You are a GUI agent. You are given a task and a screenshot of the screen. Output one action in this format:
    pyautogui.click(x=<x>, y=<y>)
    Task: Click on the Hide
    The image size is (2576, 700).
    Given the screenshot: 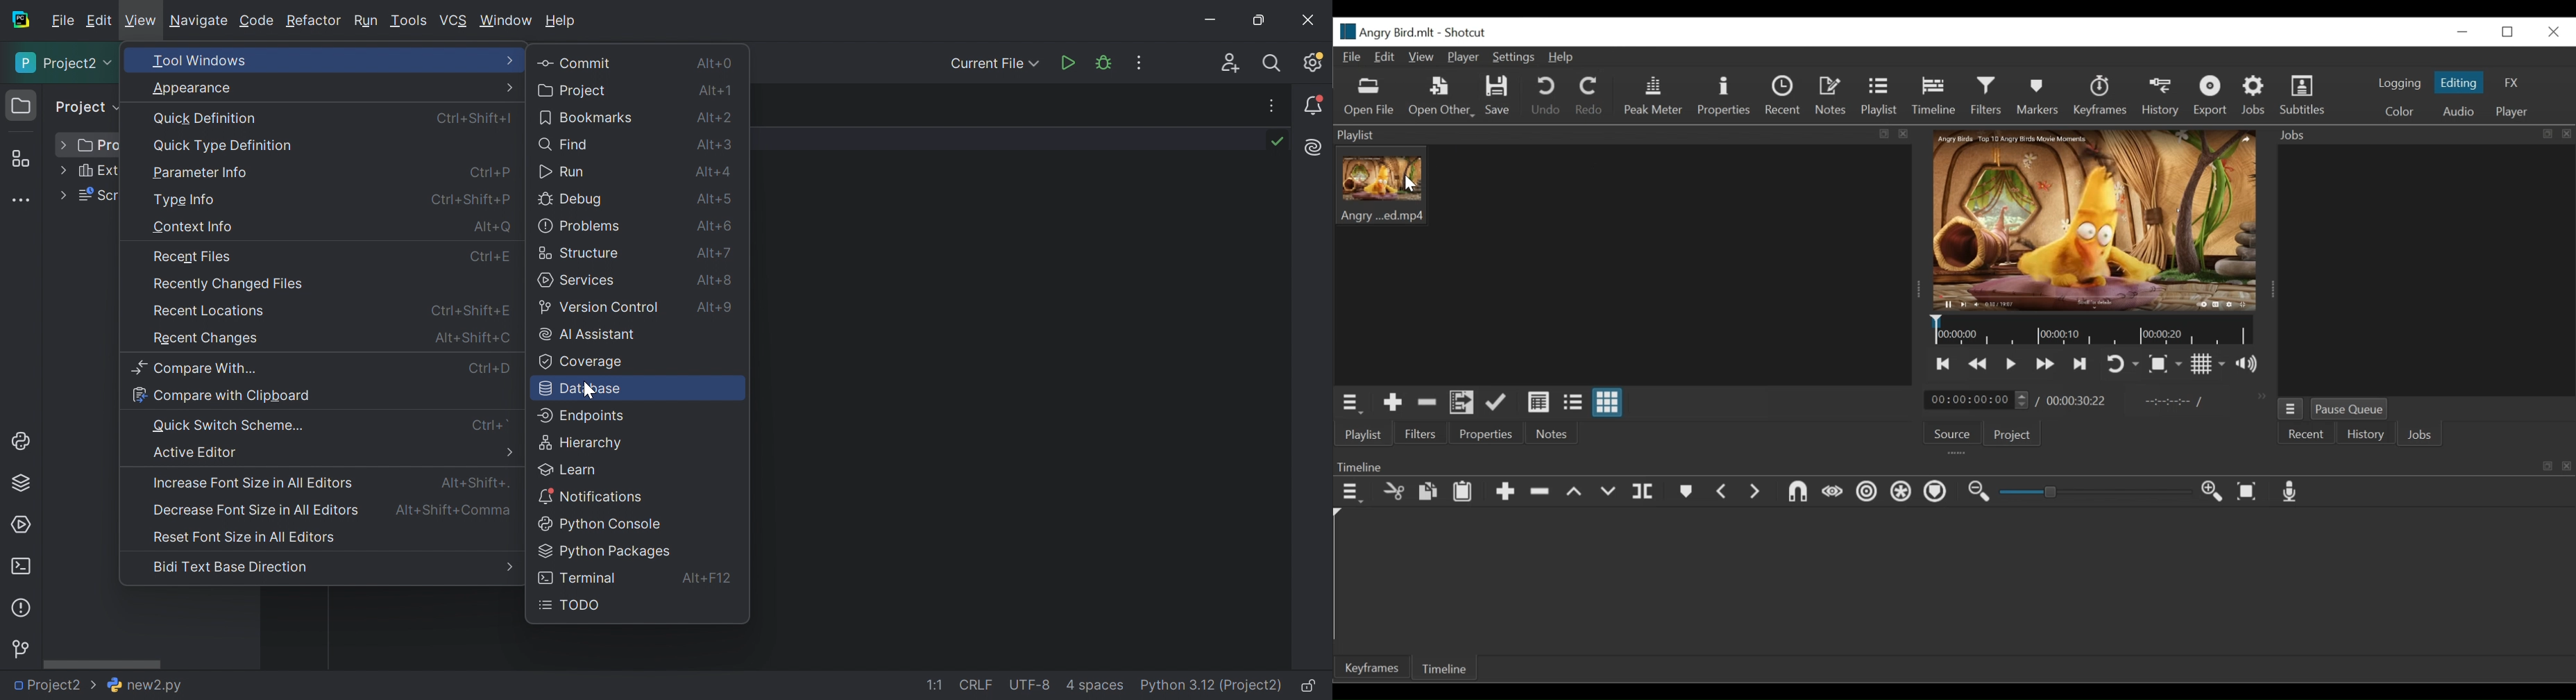 What is the action you would take?
    pyautogui.click(x=1275, y=106)
    